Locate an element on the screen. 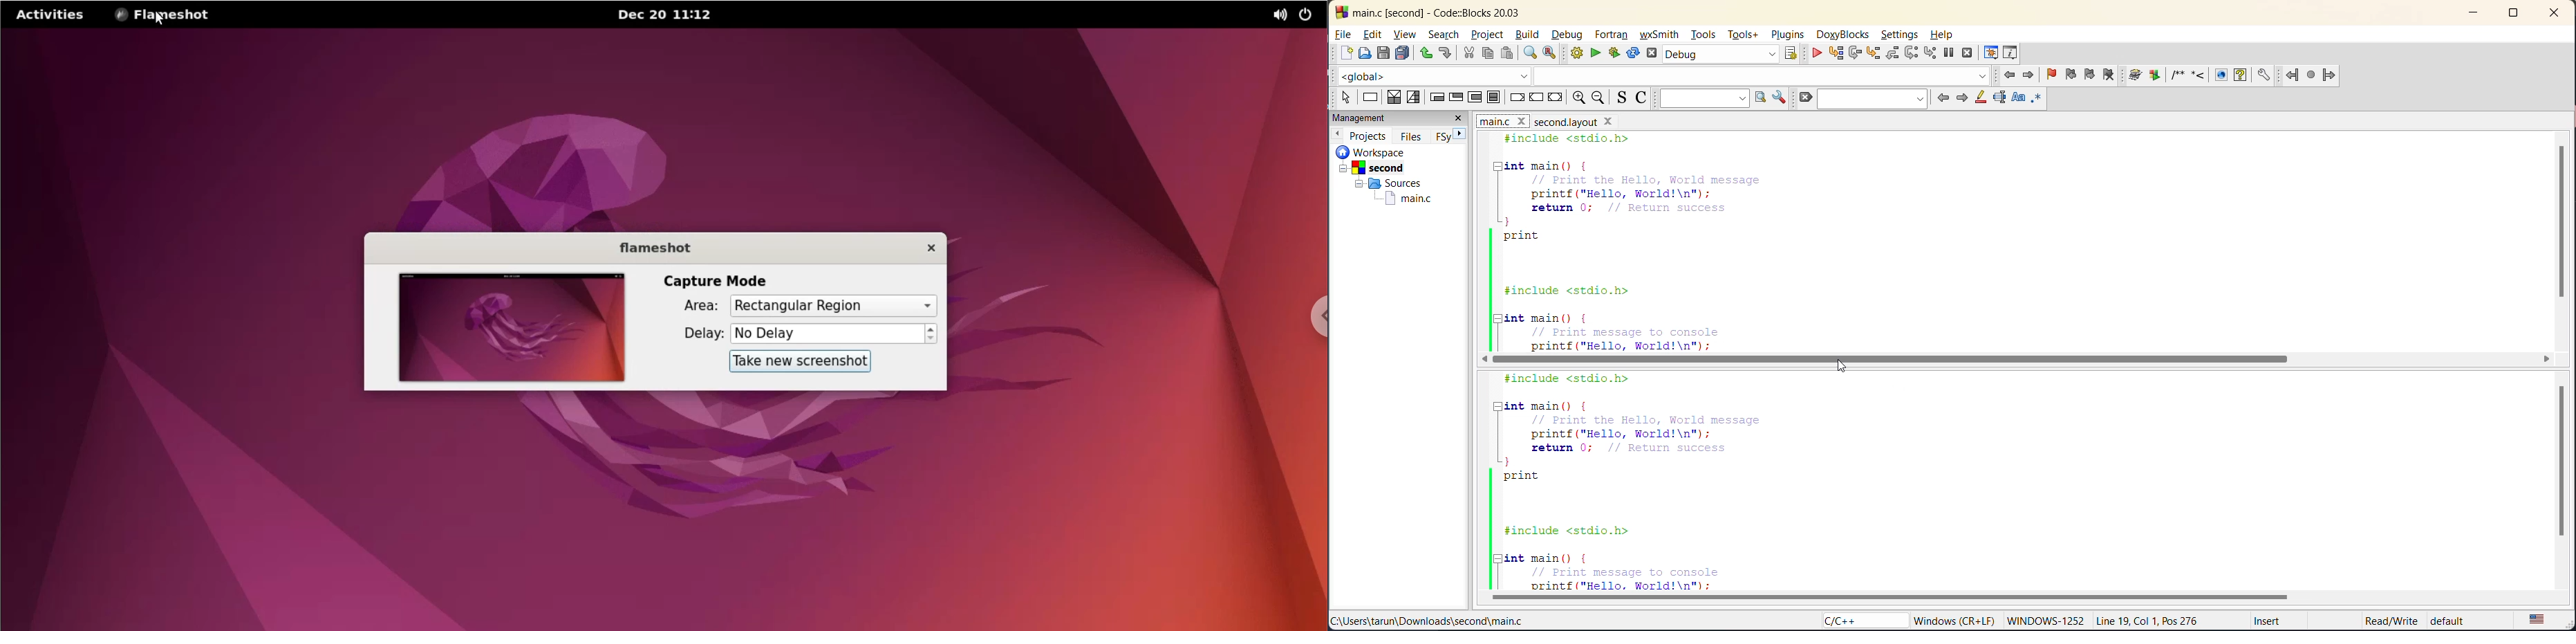  editor is located at coordinates (1960, 241).